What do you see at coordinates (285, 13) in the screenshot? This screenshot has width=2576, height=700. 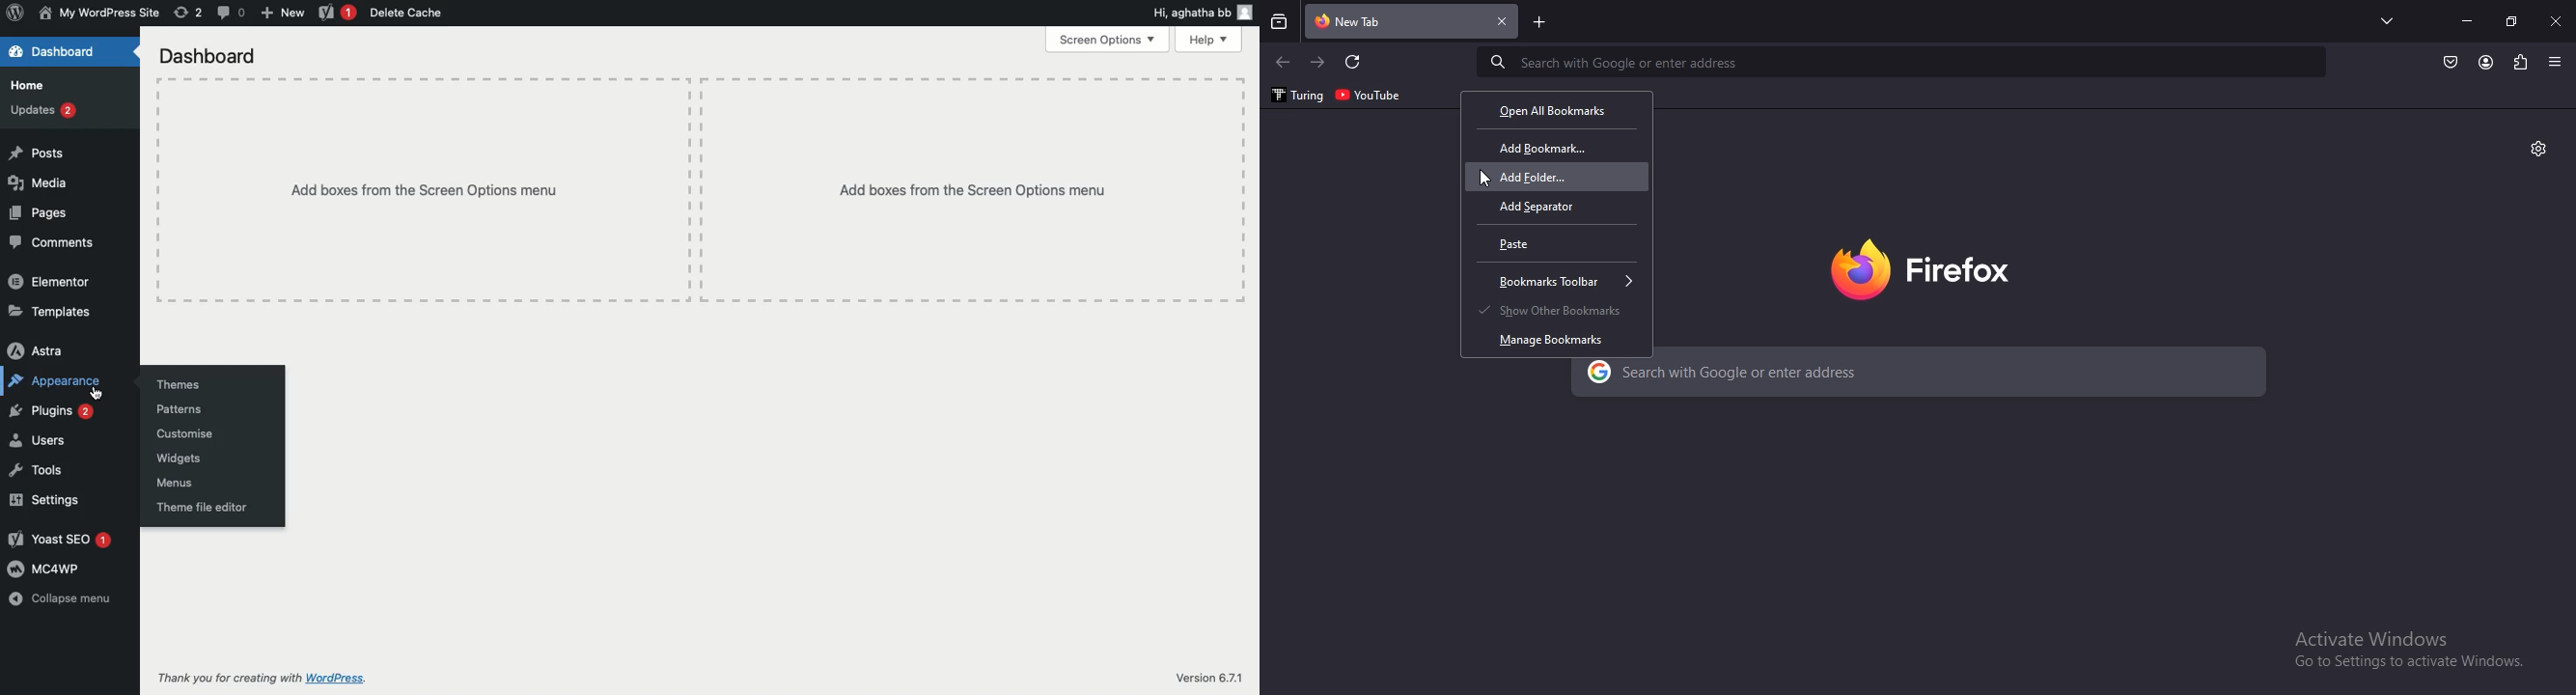 I see `New` at bounding box center [285, 13].